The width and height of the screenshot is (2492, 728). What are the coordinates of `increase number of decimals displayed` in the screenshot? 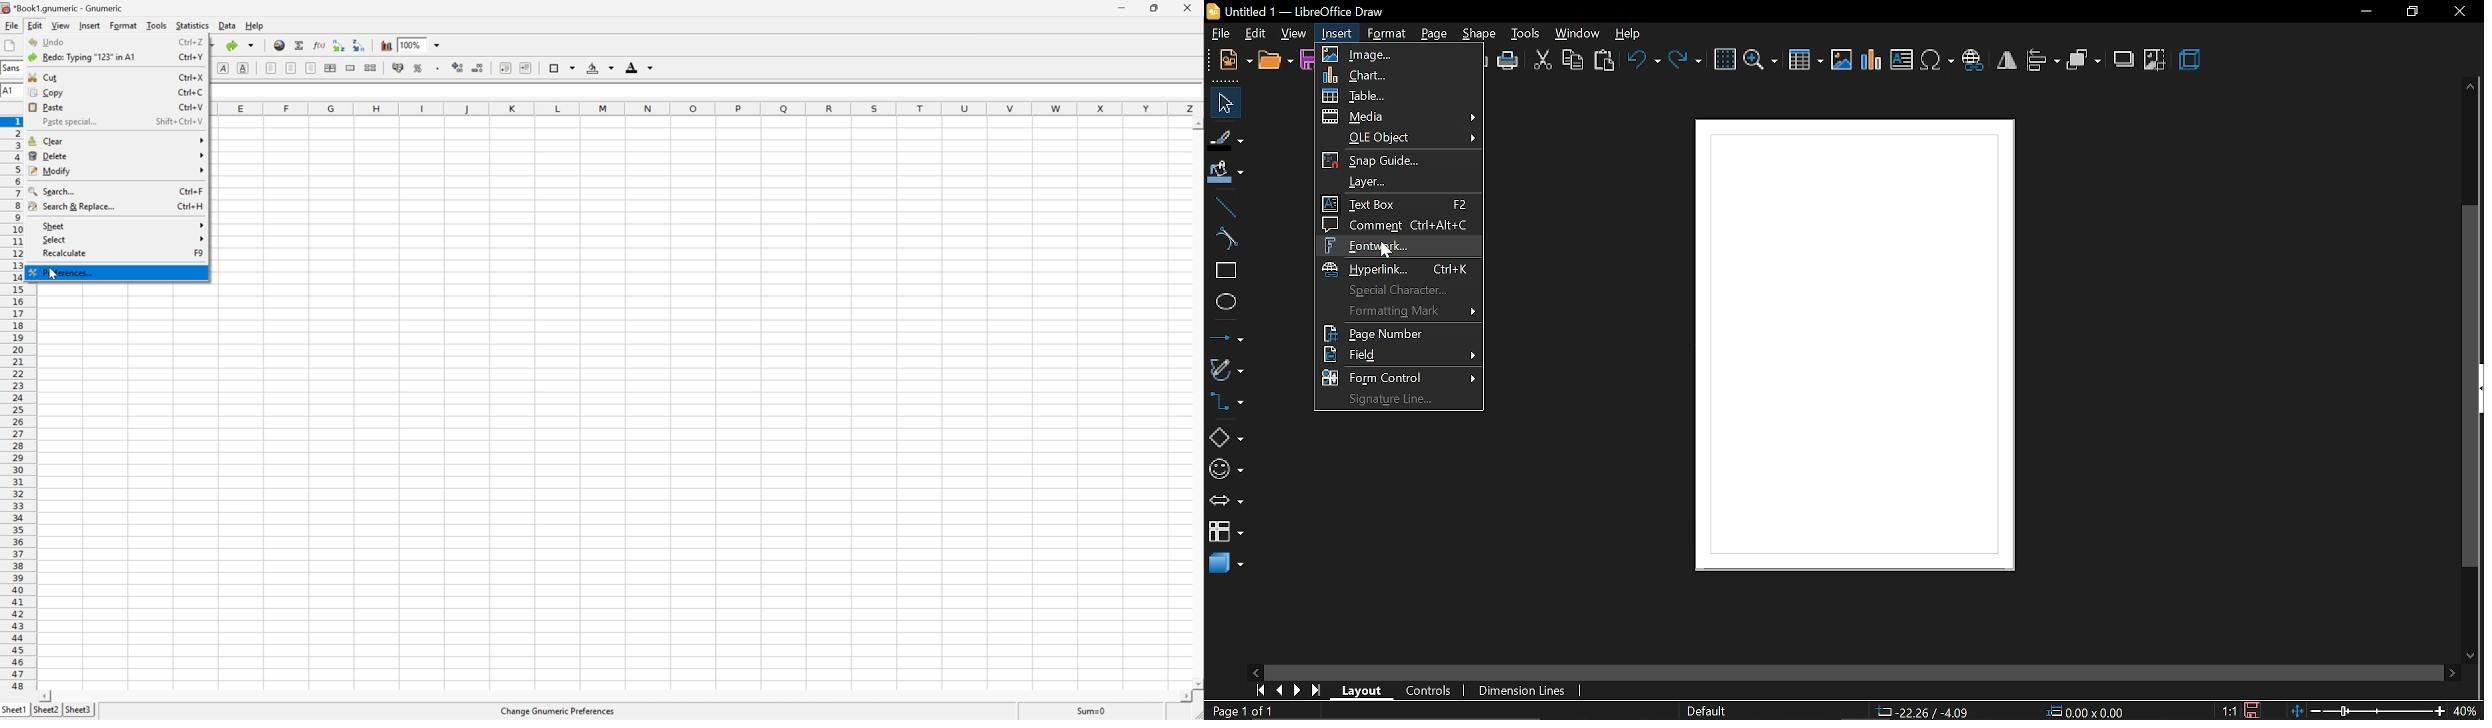 It's located at (458, 67).